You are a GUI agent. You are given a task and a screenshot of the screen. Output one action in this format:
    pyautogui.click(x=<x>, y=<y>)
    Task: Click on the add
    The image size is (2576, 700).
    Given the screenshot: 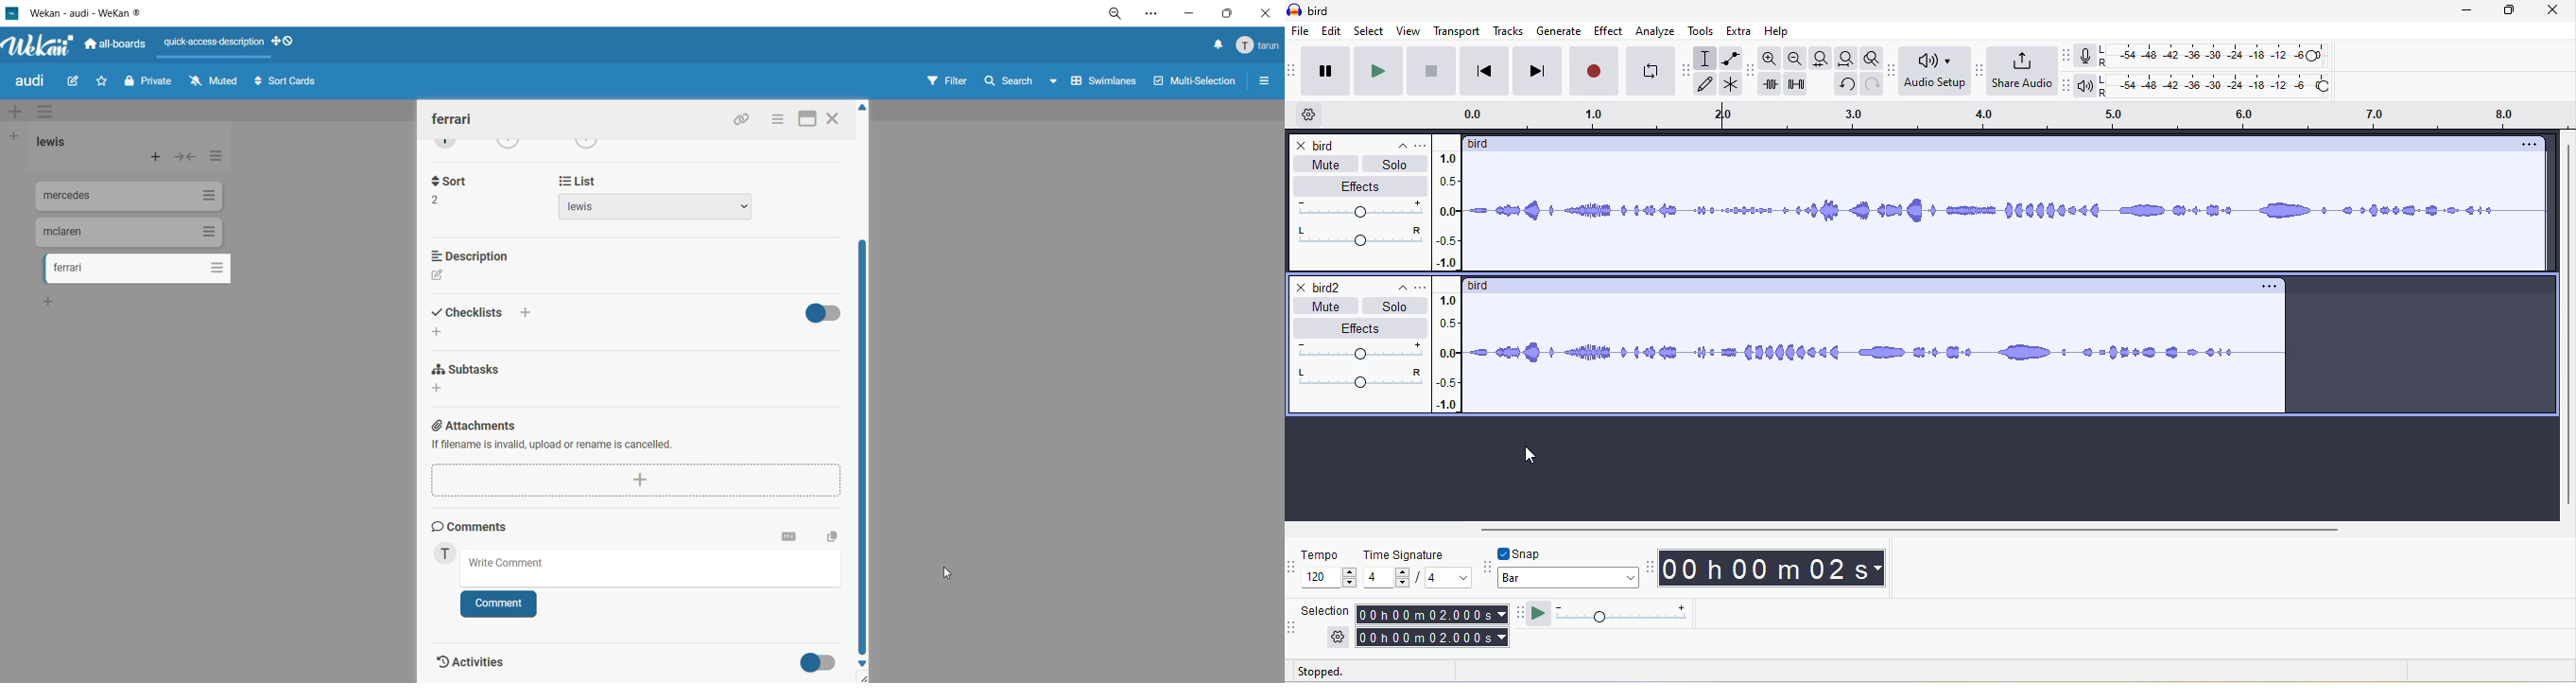 What is the action you would take?
    pyautogui.click(x=53, y=303)
    